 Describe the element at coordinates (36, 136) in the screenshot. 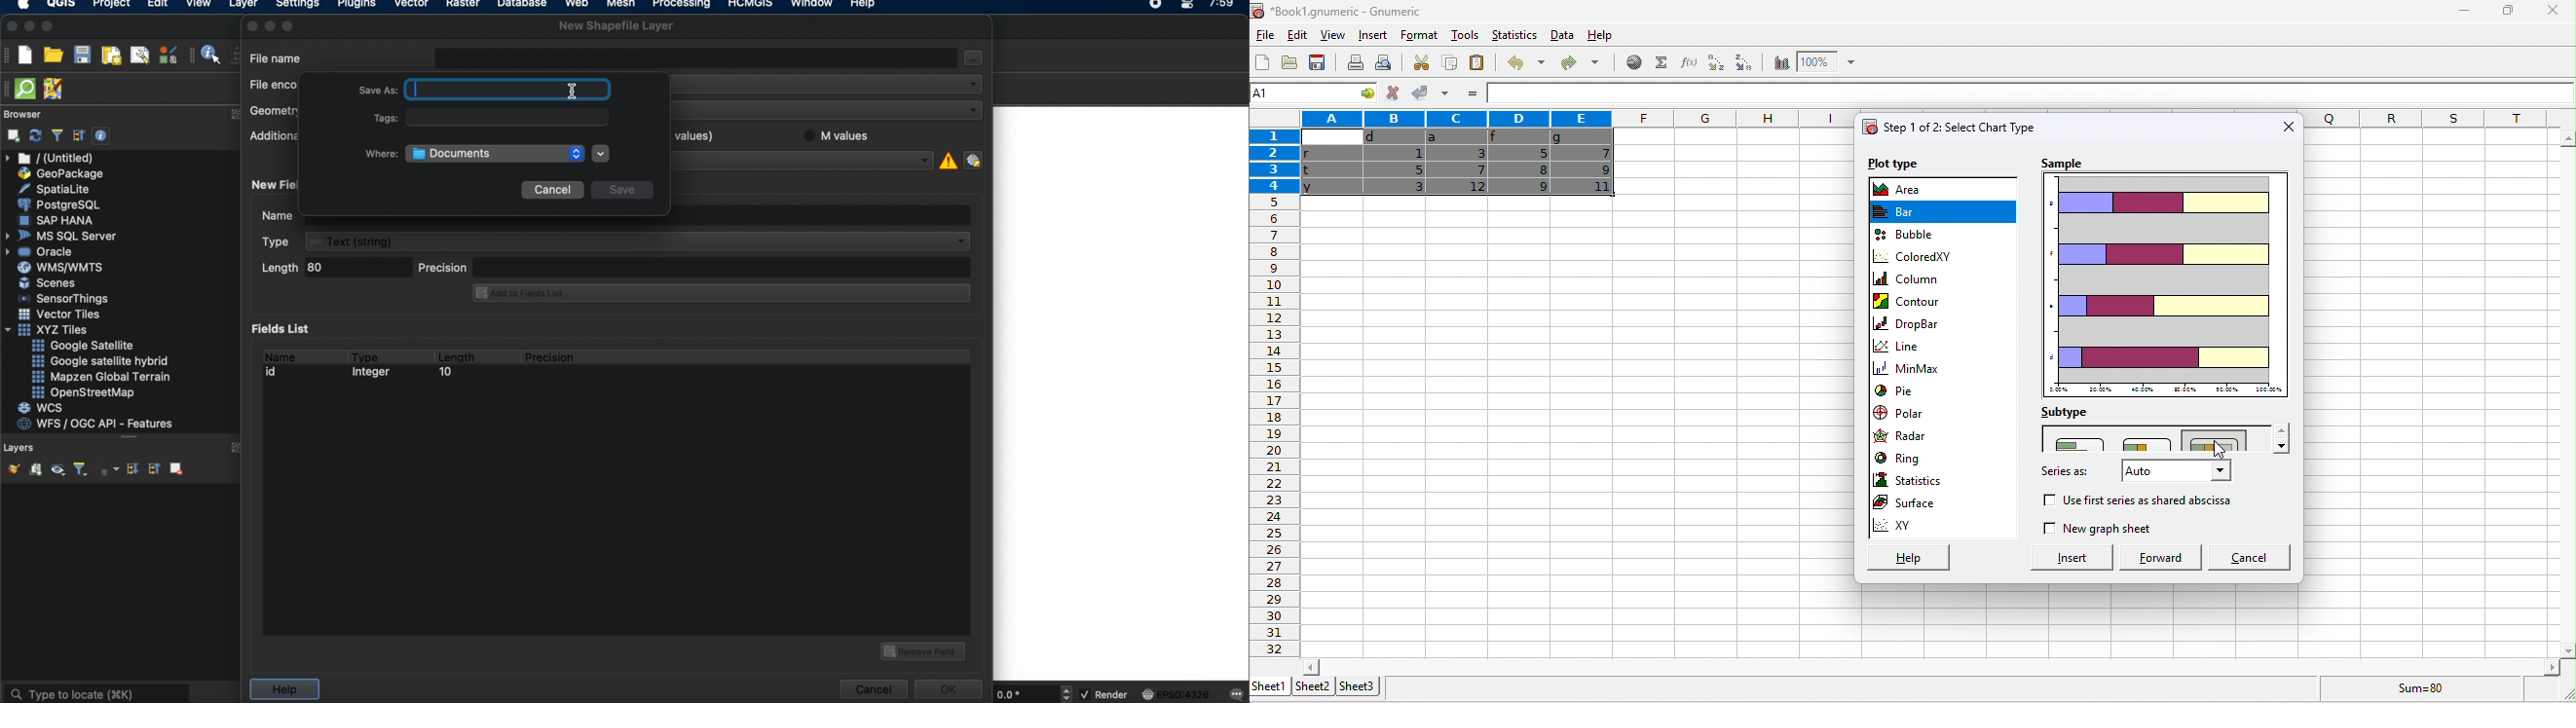

I see `refresh` at that location.